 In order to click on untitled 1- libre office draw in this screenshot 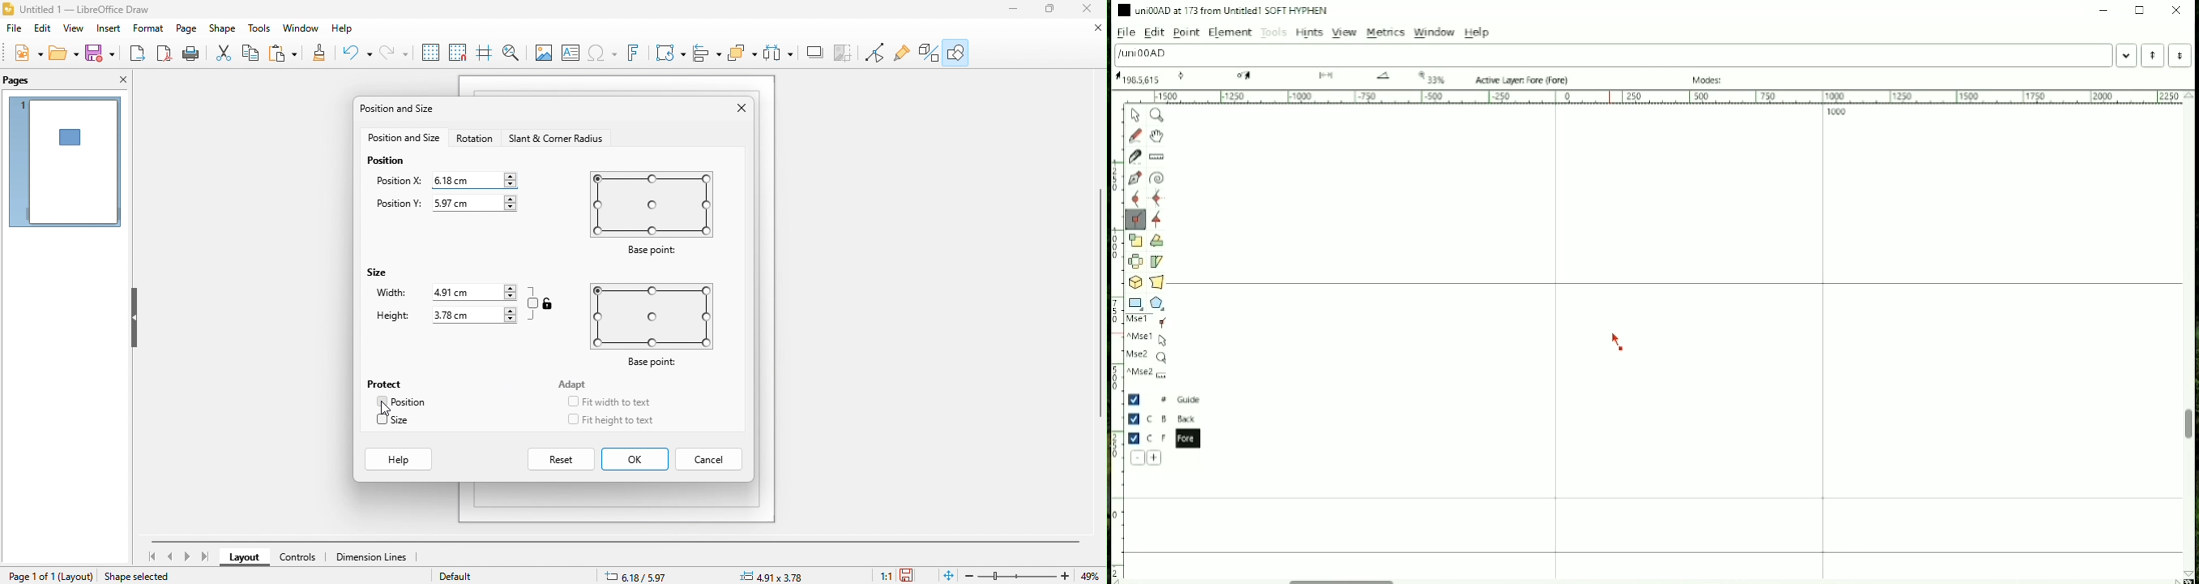, I will do `click(92, 10)`.